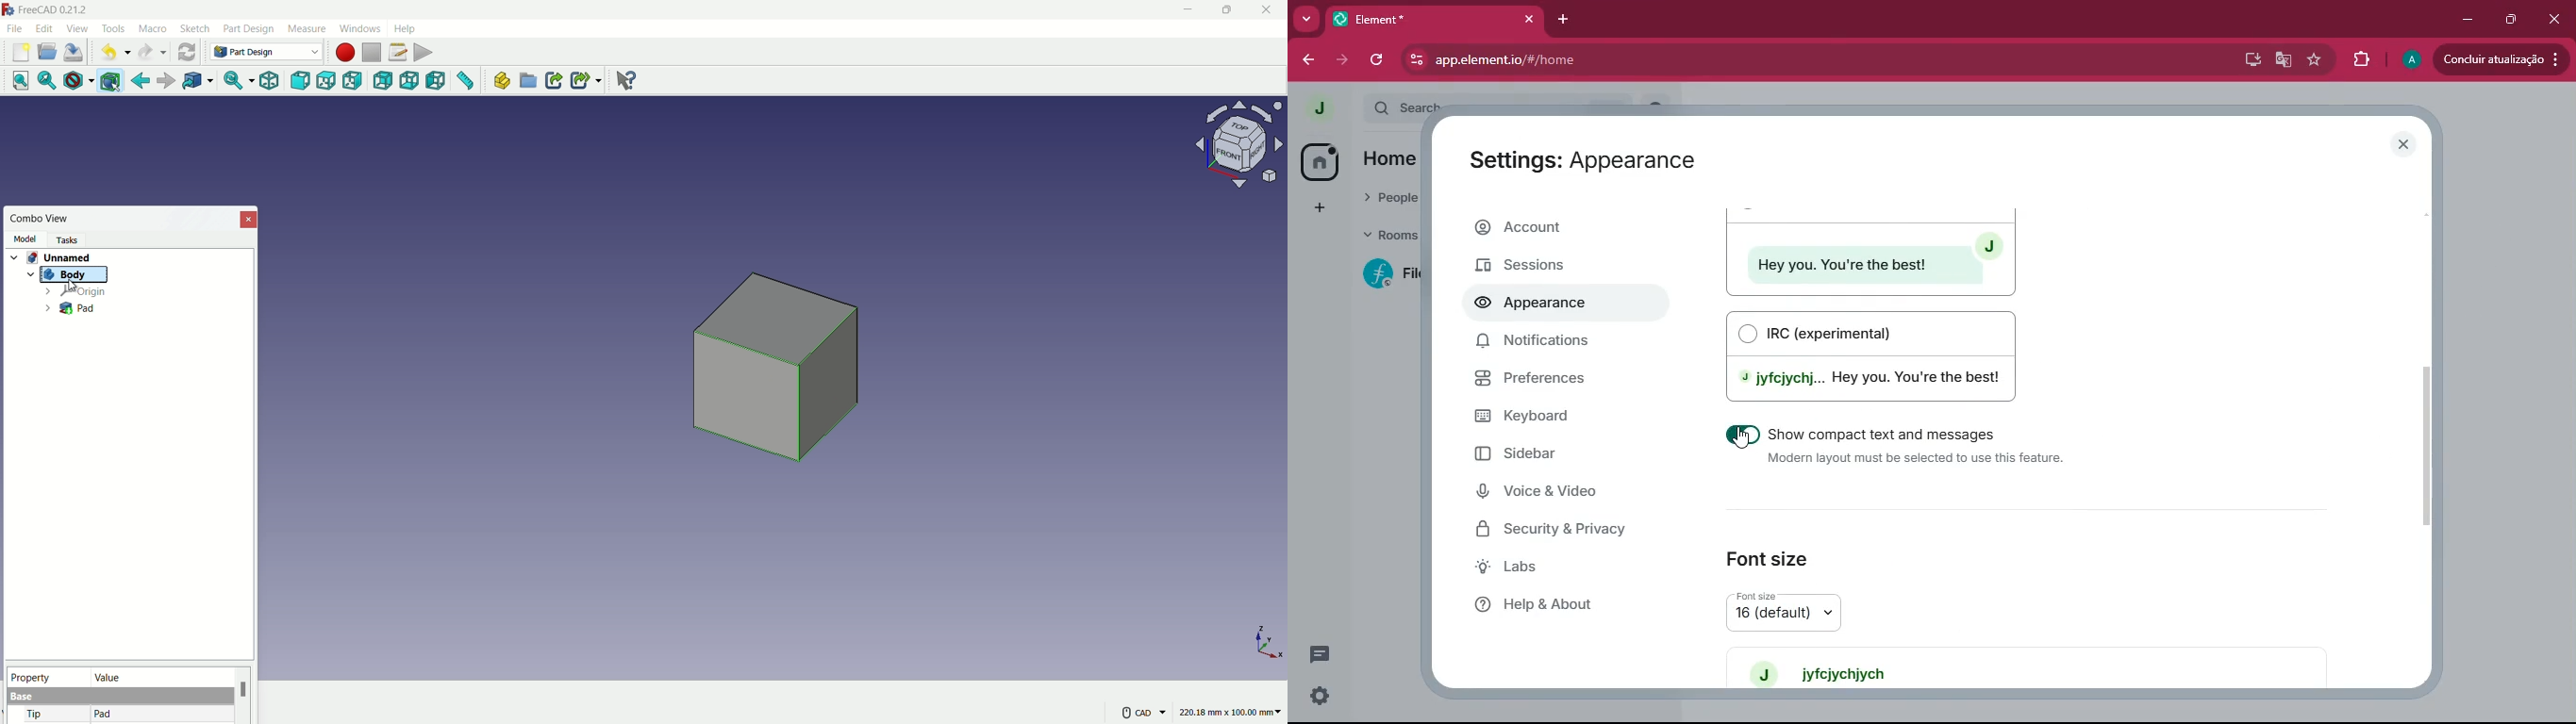 This screenshot has height=728, width=2576. What do you see at coordinates (266, 52) in the screenshot?
I see `Part Design` at bounding box center [266, 52].